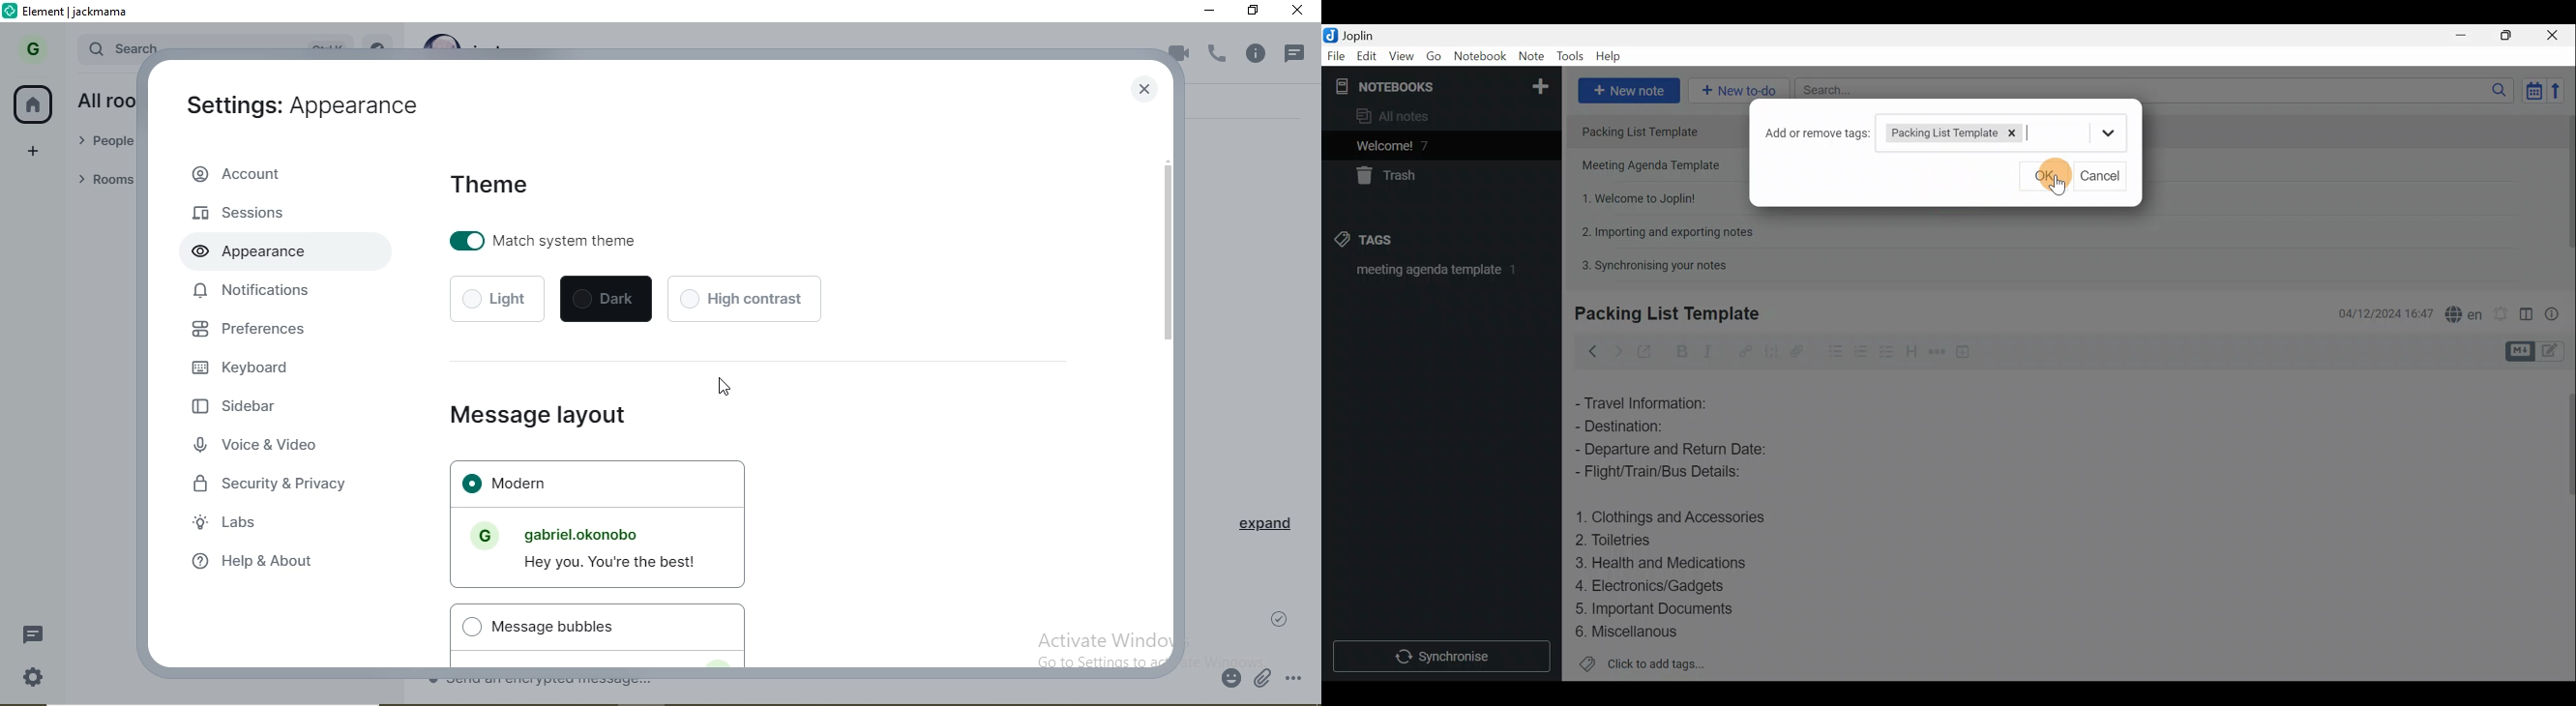  Describe the element at coordinates (1440, 85) in the screenshot. I see `Notebook` at that location.